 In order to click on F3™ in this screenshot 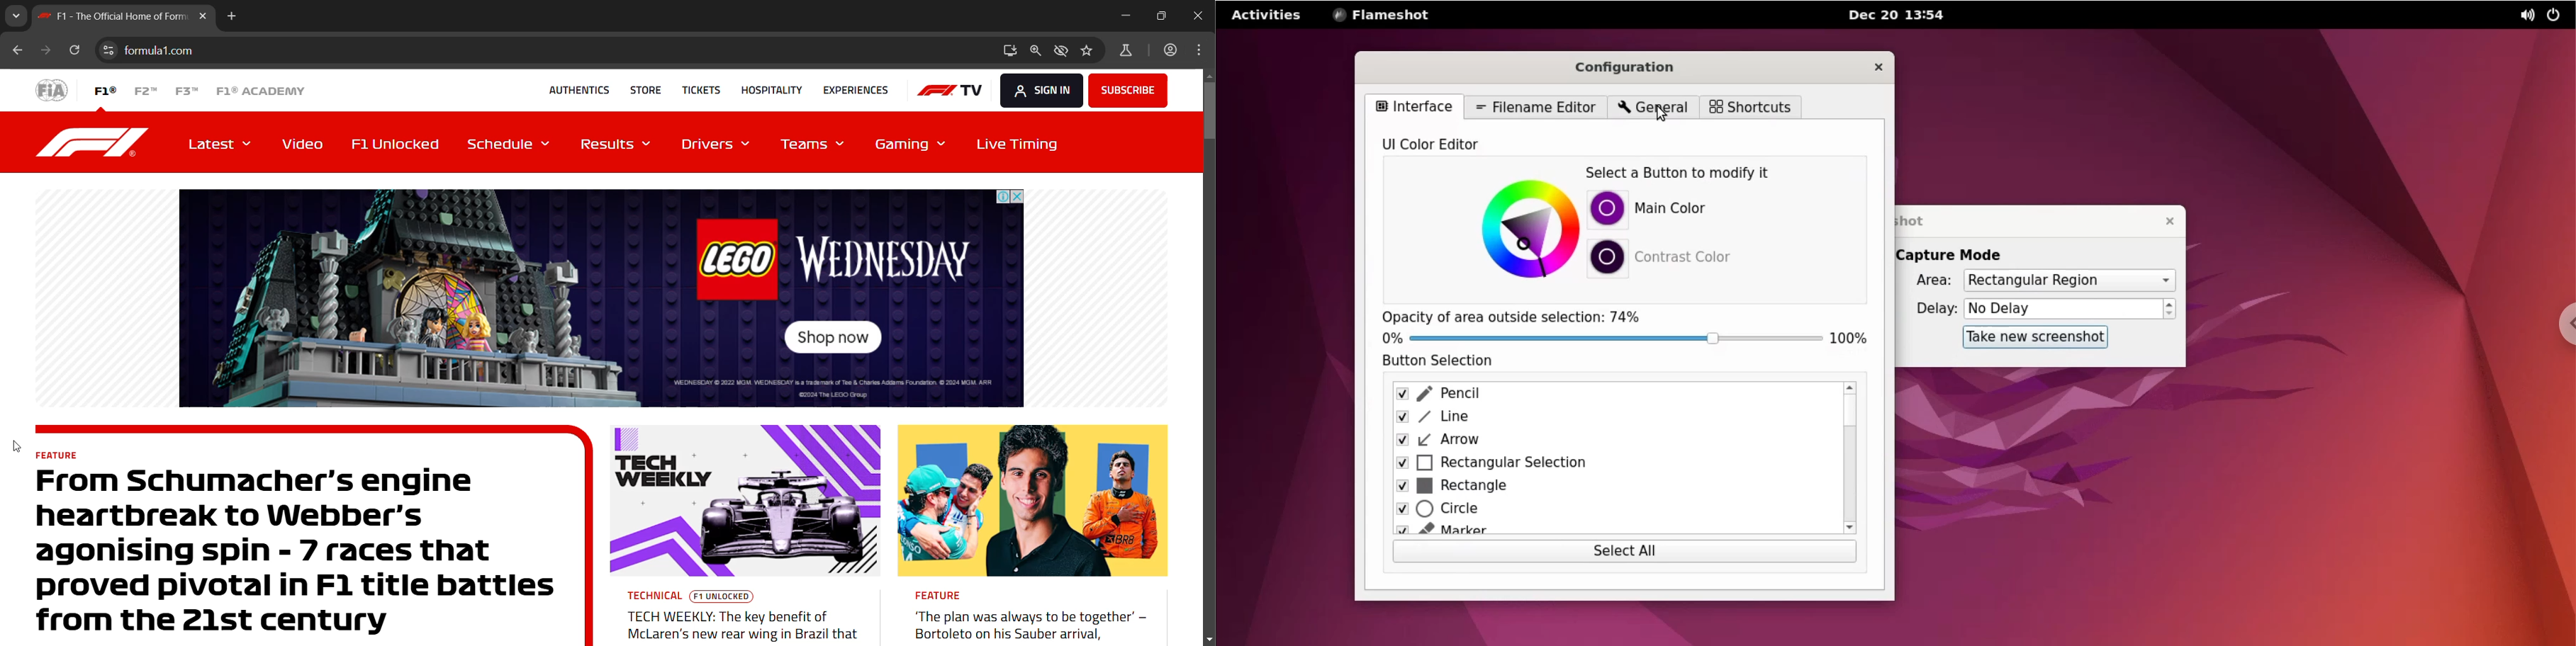, I will do `click(188, 90)`.